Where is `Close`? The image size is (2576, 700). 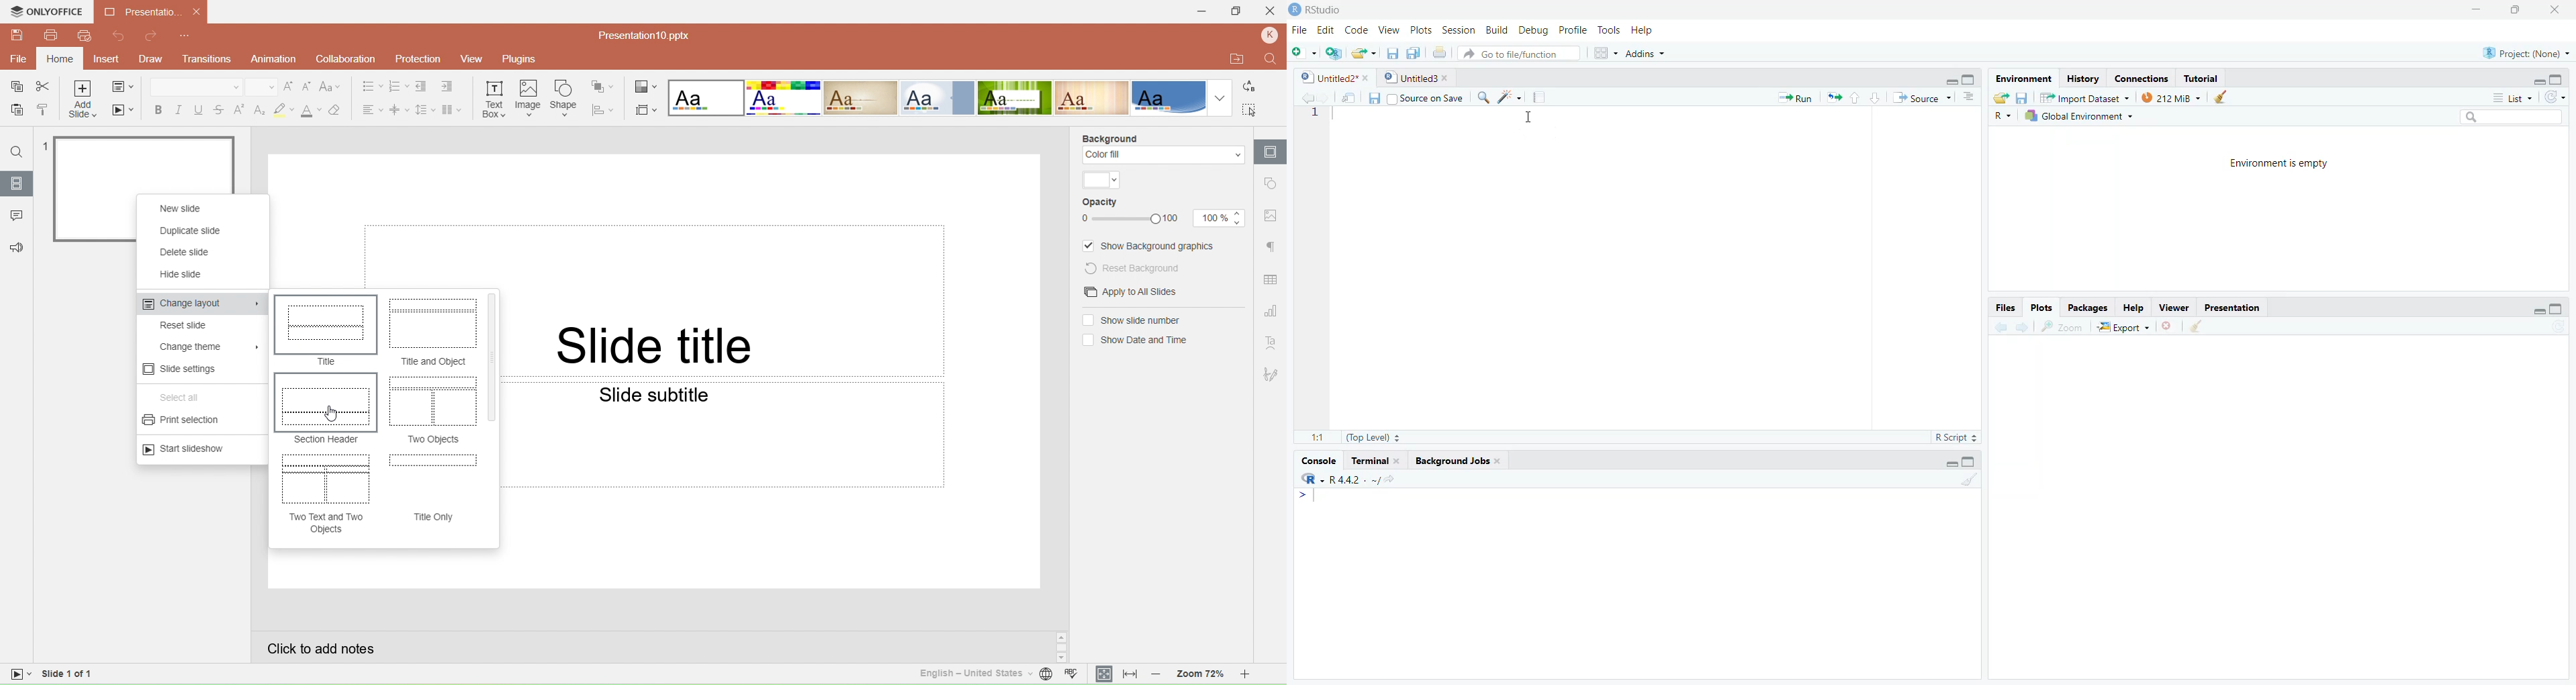 Close is located at coordinates (1272, 13).